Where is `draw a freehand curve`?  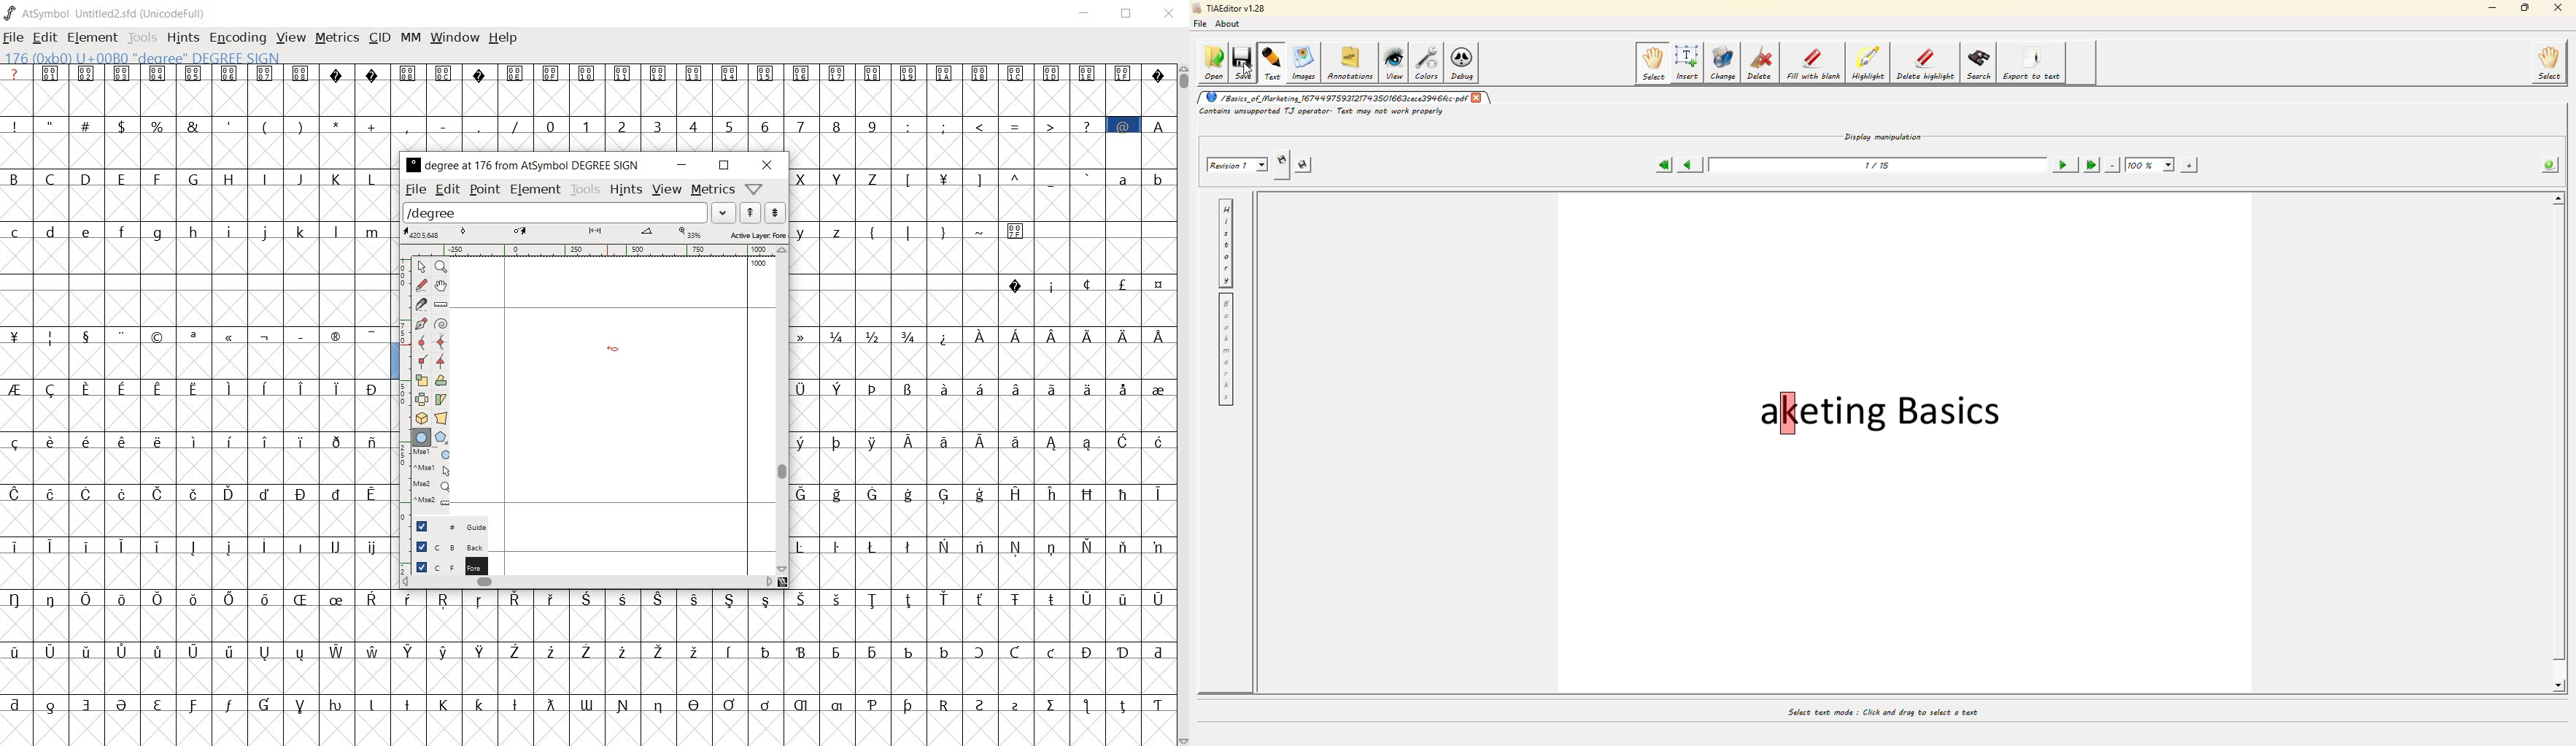
draw a freehand curve is located at coordinates (421, 285).